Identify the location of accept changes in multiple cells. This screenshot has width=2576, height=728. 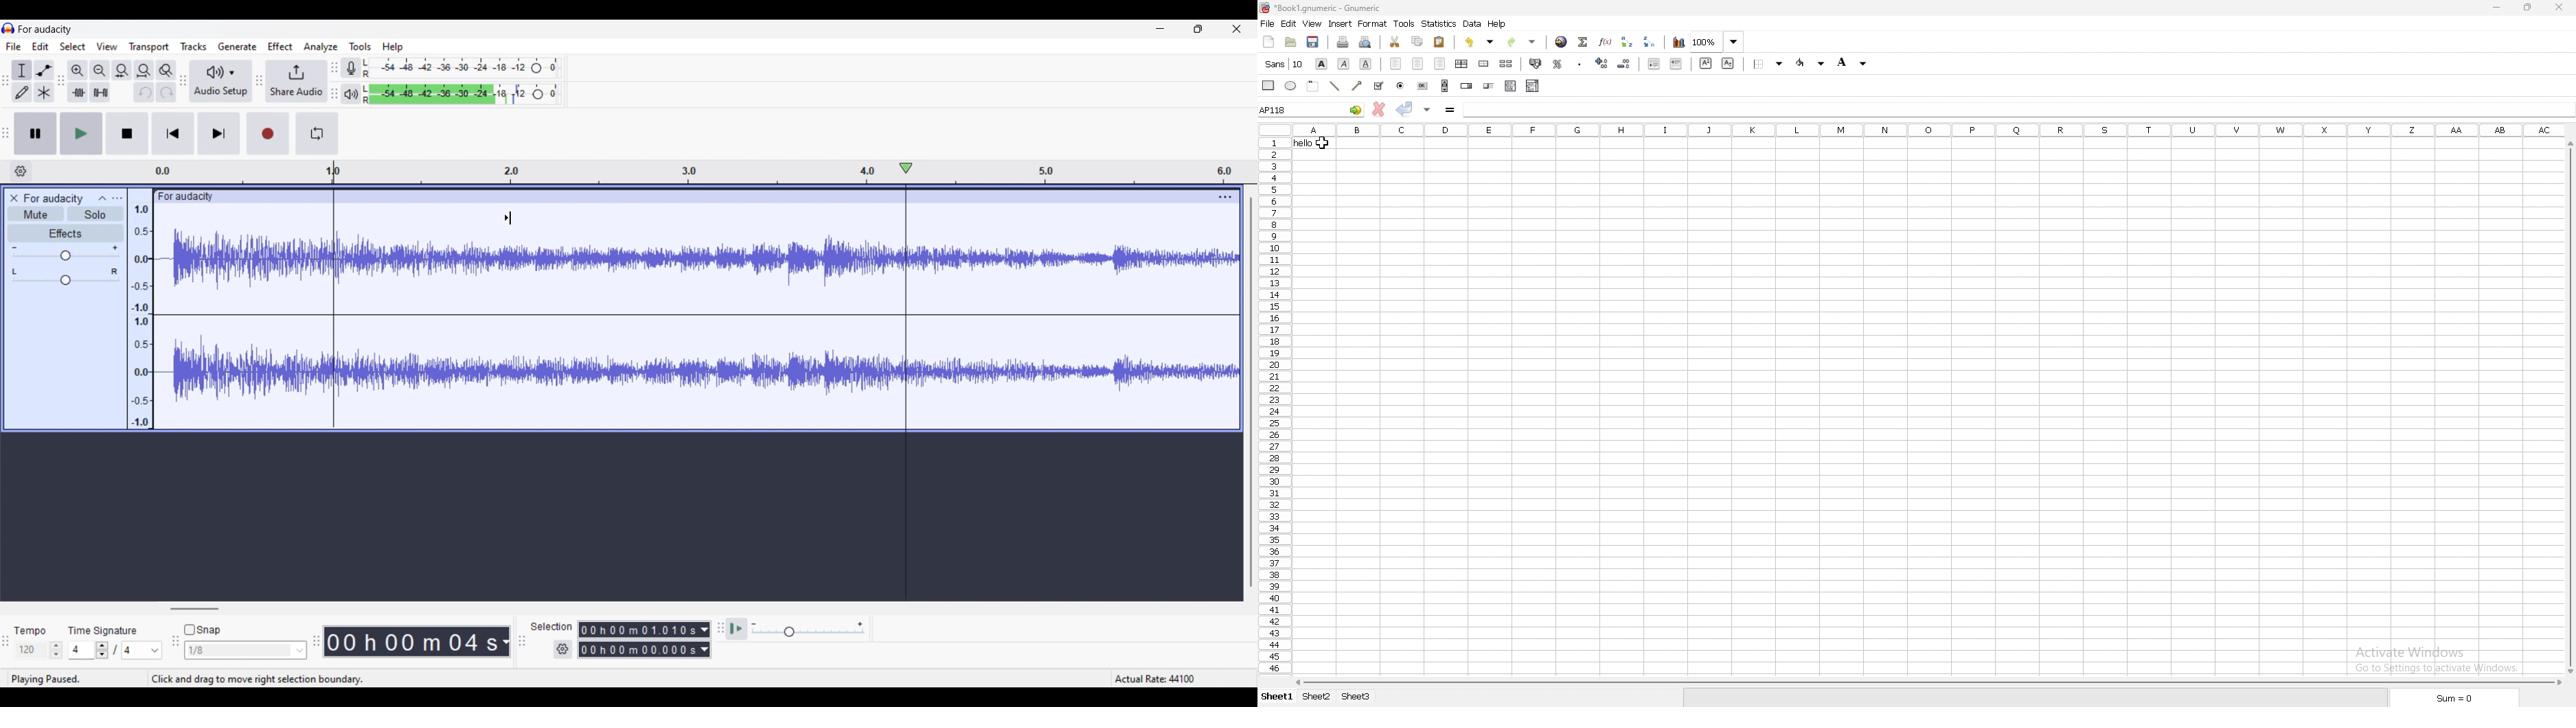
(1427, 108).